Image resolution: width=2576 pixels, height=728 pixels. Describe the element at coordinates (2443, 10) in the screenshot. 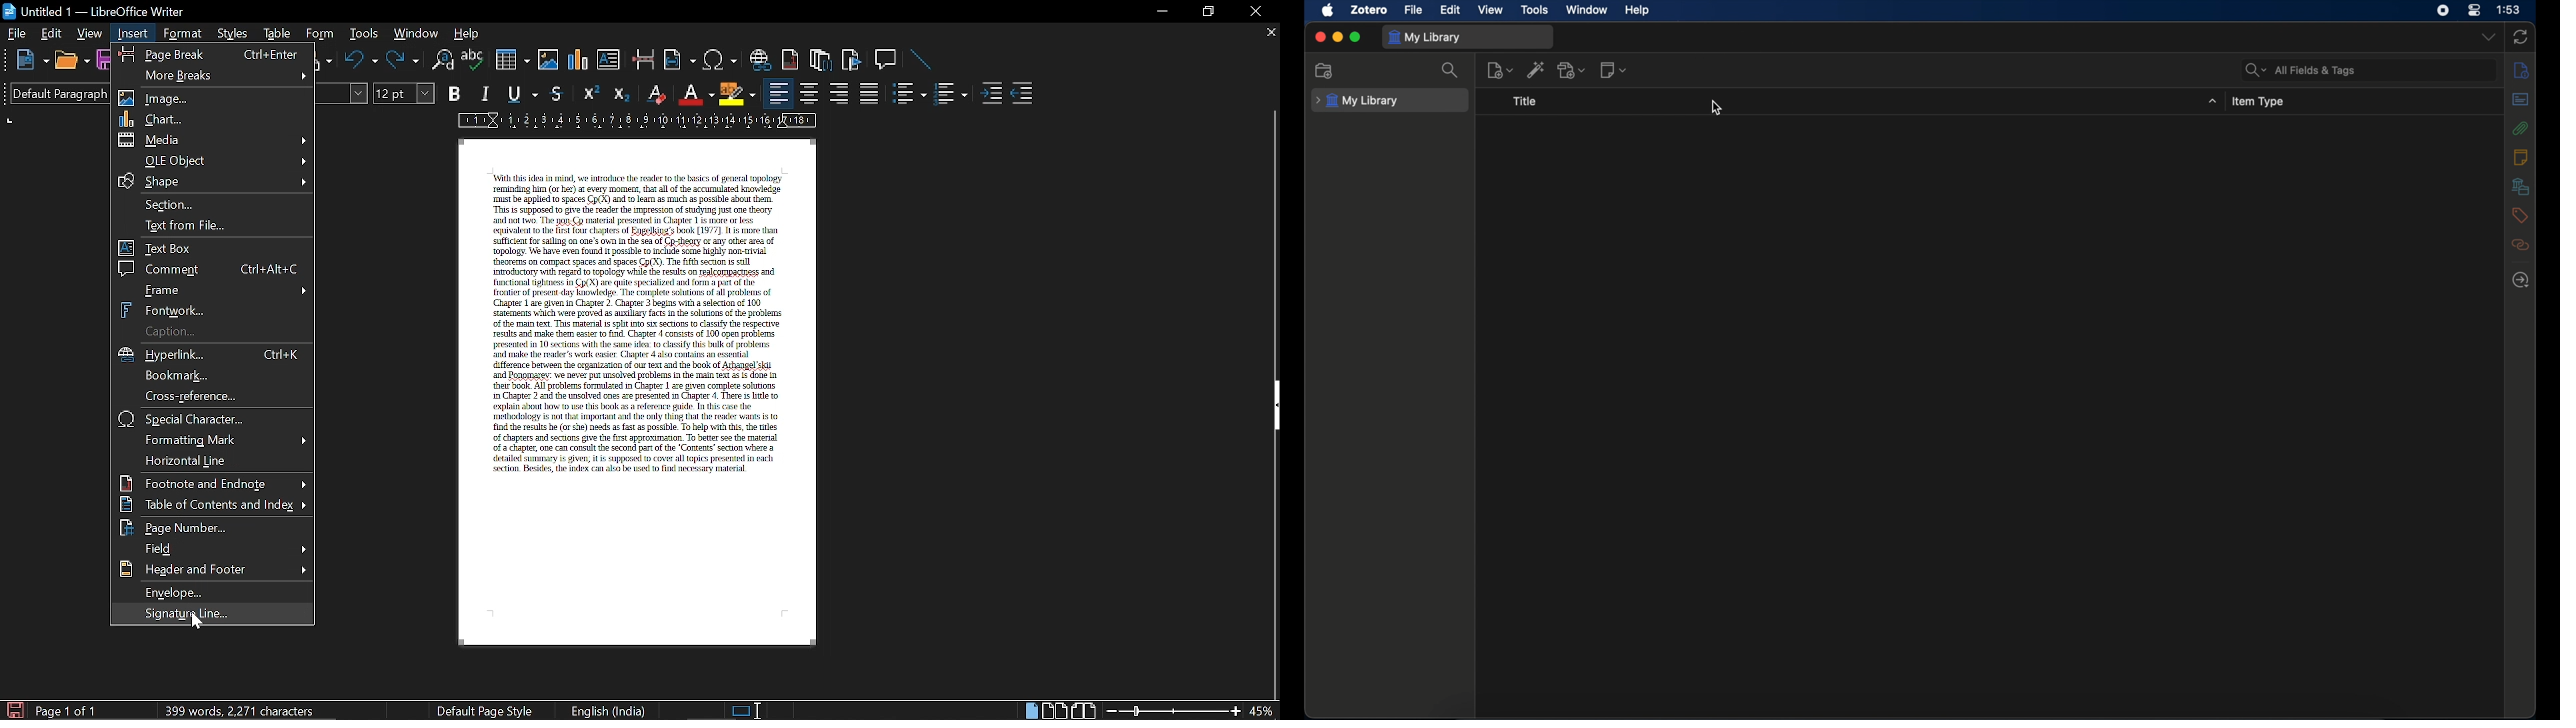

I see `screen recorder` at that location.